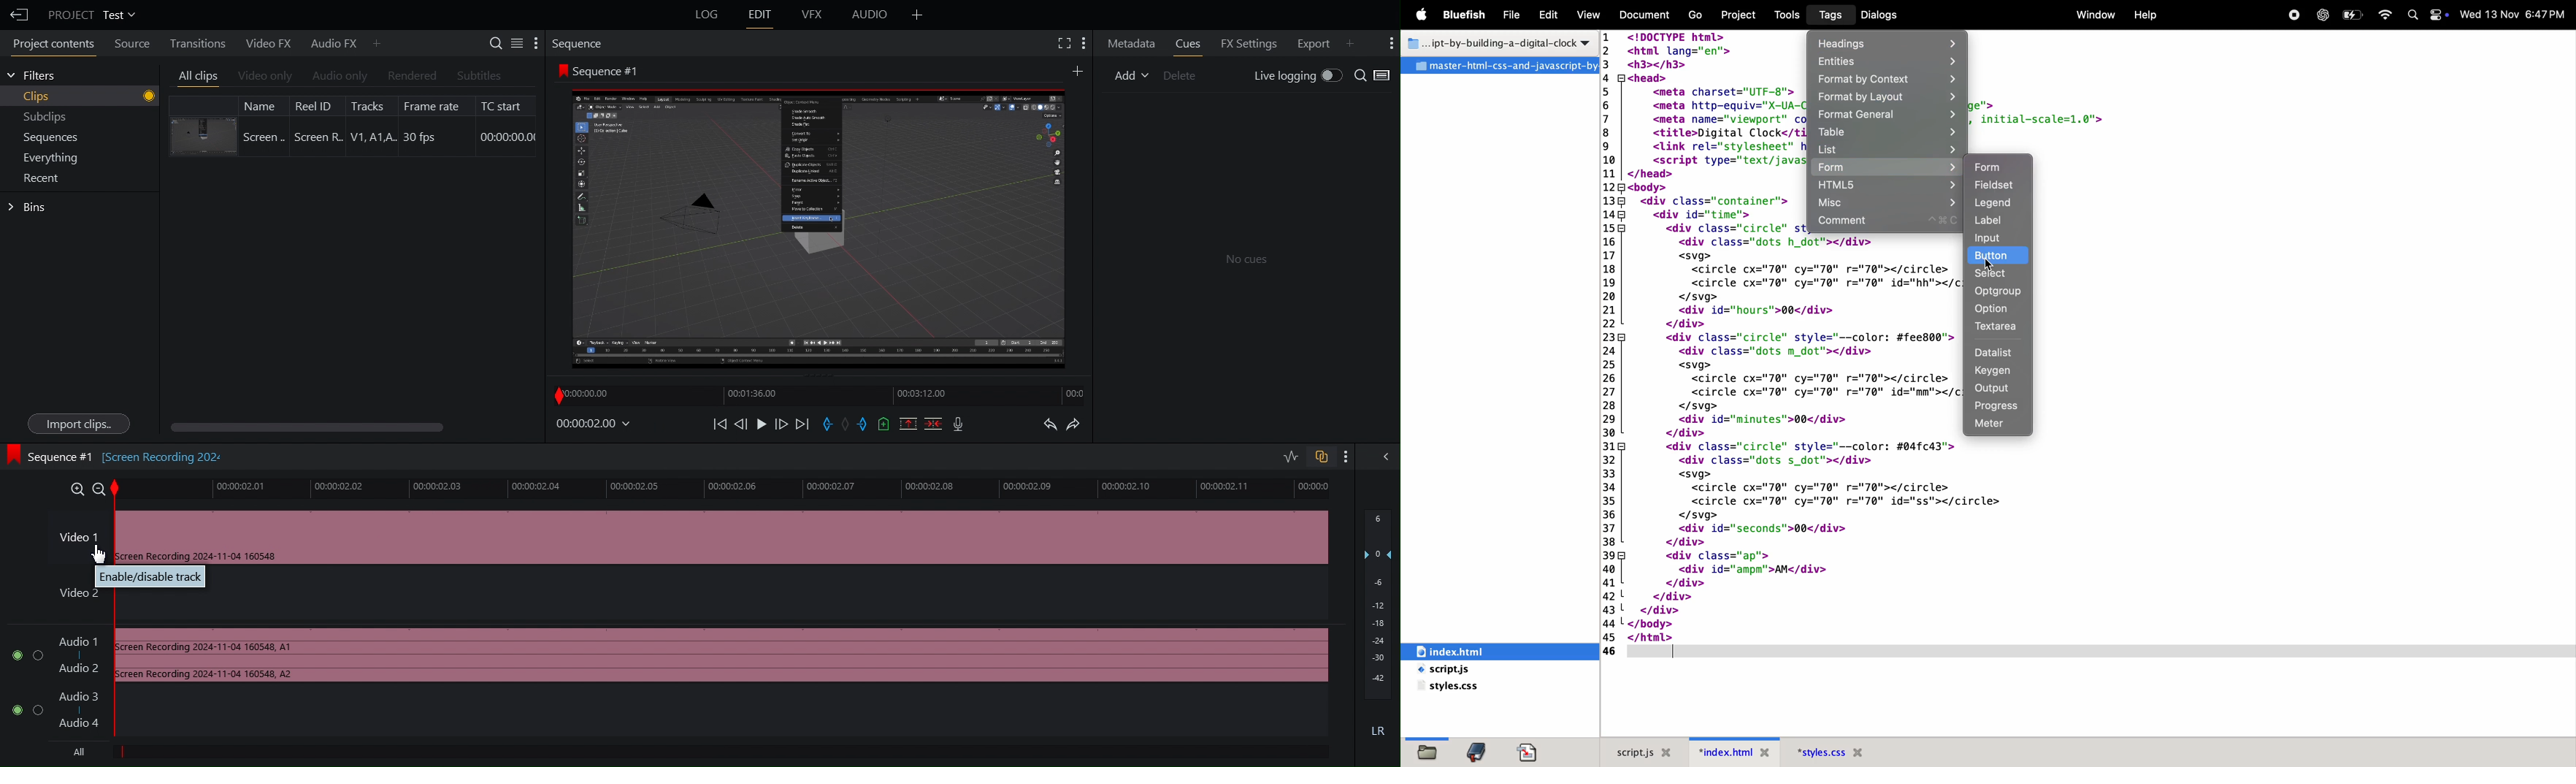 This screenshot has height=784, width=2576. What do you see at coordinates (2354, 14) in the screenshot?
I see `Battery` at bounding box center [2354, 14].